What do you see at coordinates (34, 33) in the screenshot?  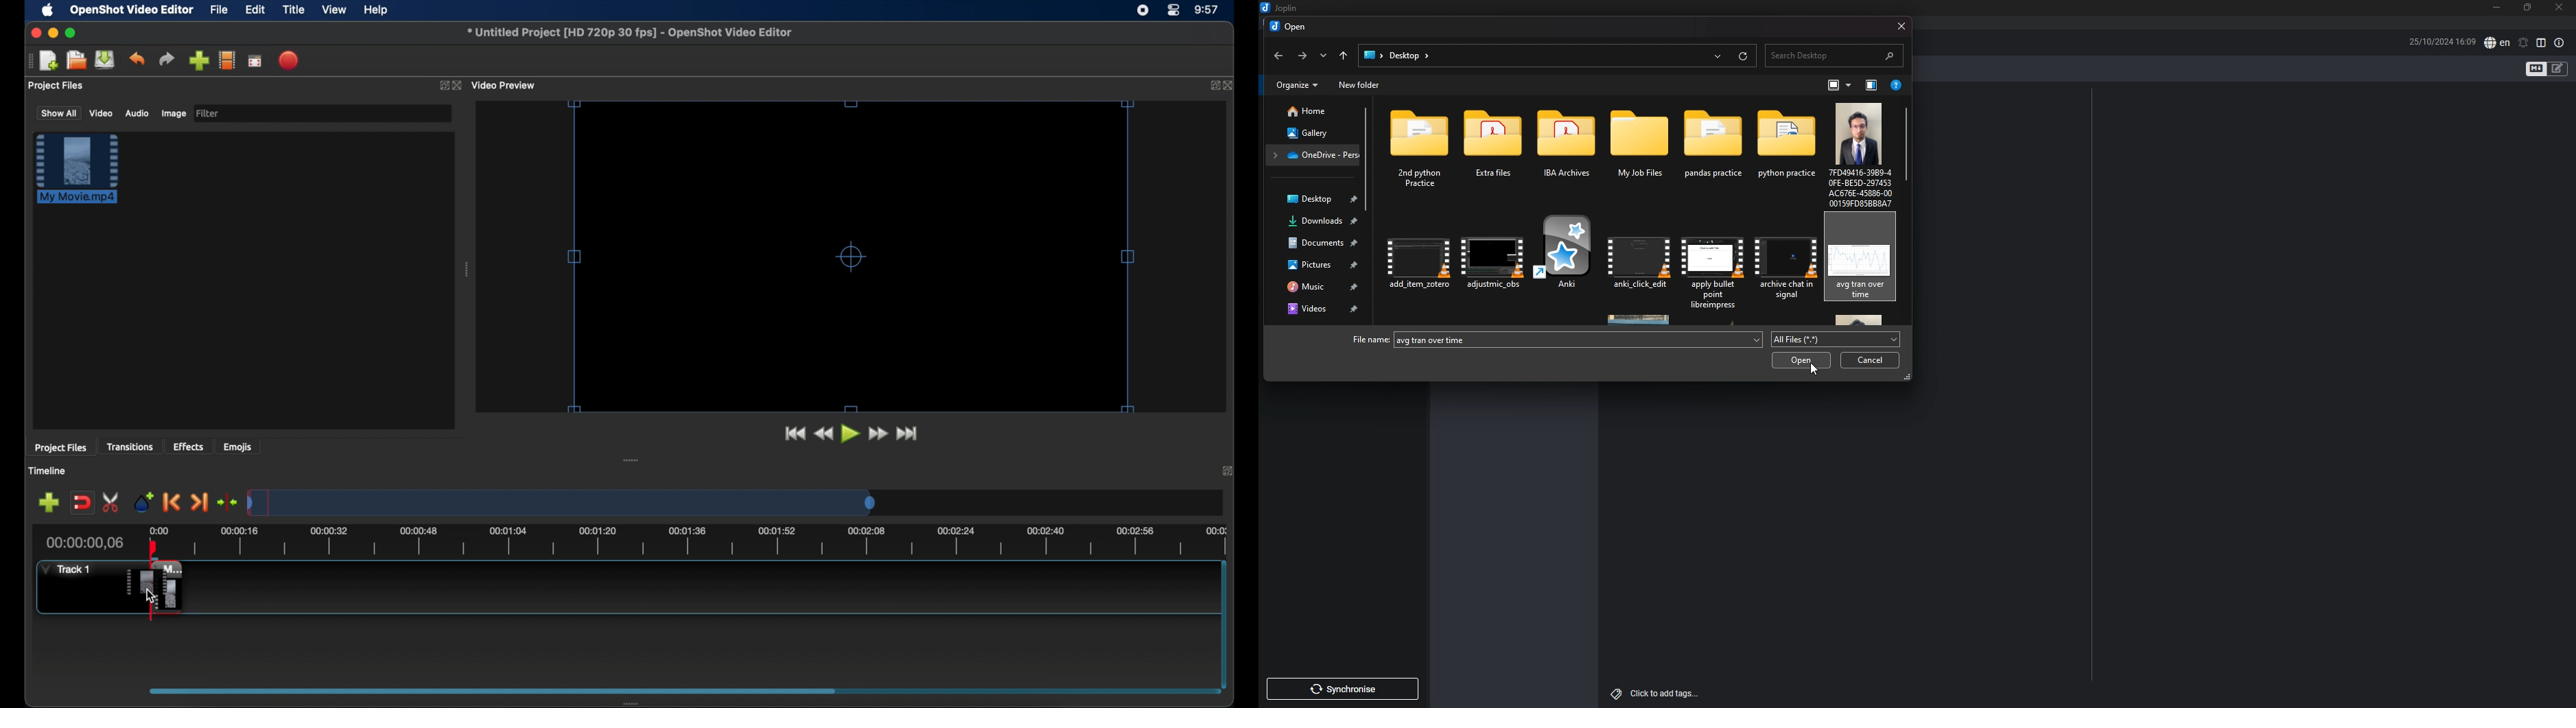 I see `close` at bounding box center [34, 33].